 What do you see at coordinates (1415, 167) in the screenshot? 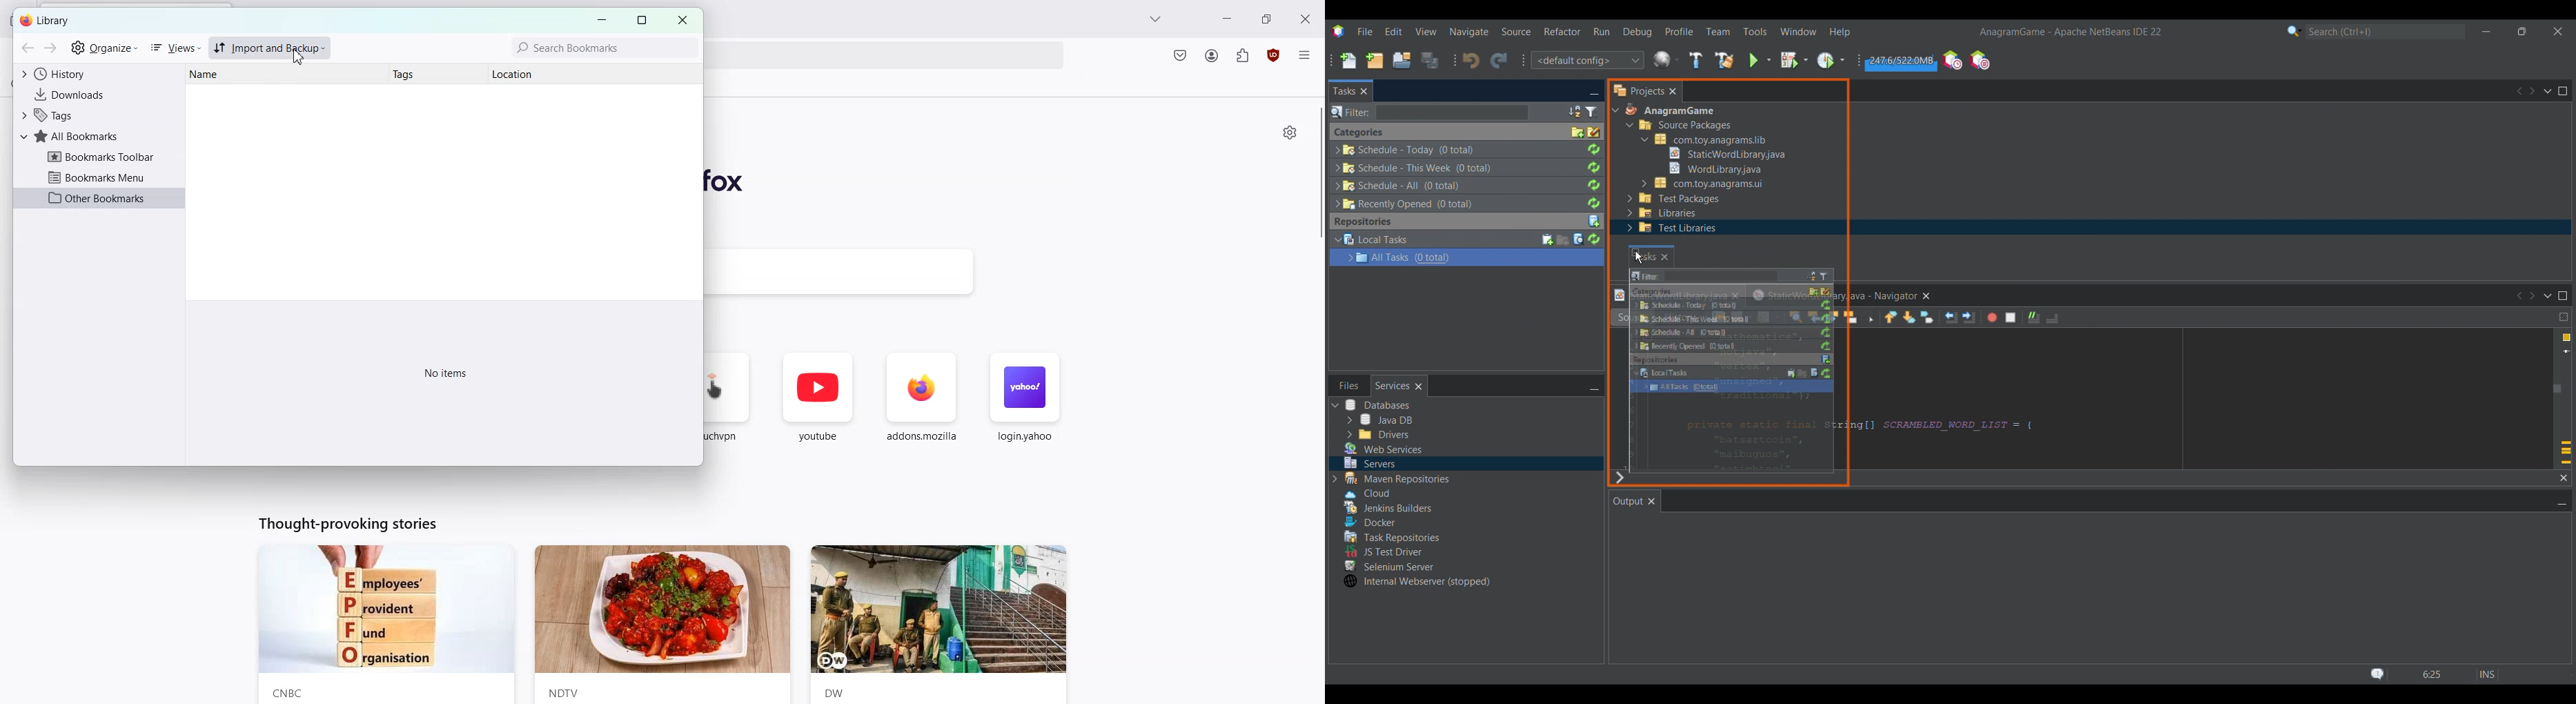
I see `` at bounding box center [1415, 167].